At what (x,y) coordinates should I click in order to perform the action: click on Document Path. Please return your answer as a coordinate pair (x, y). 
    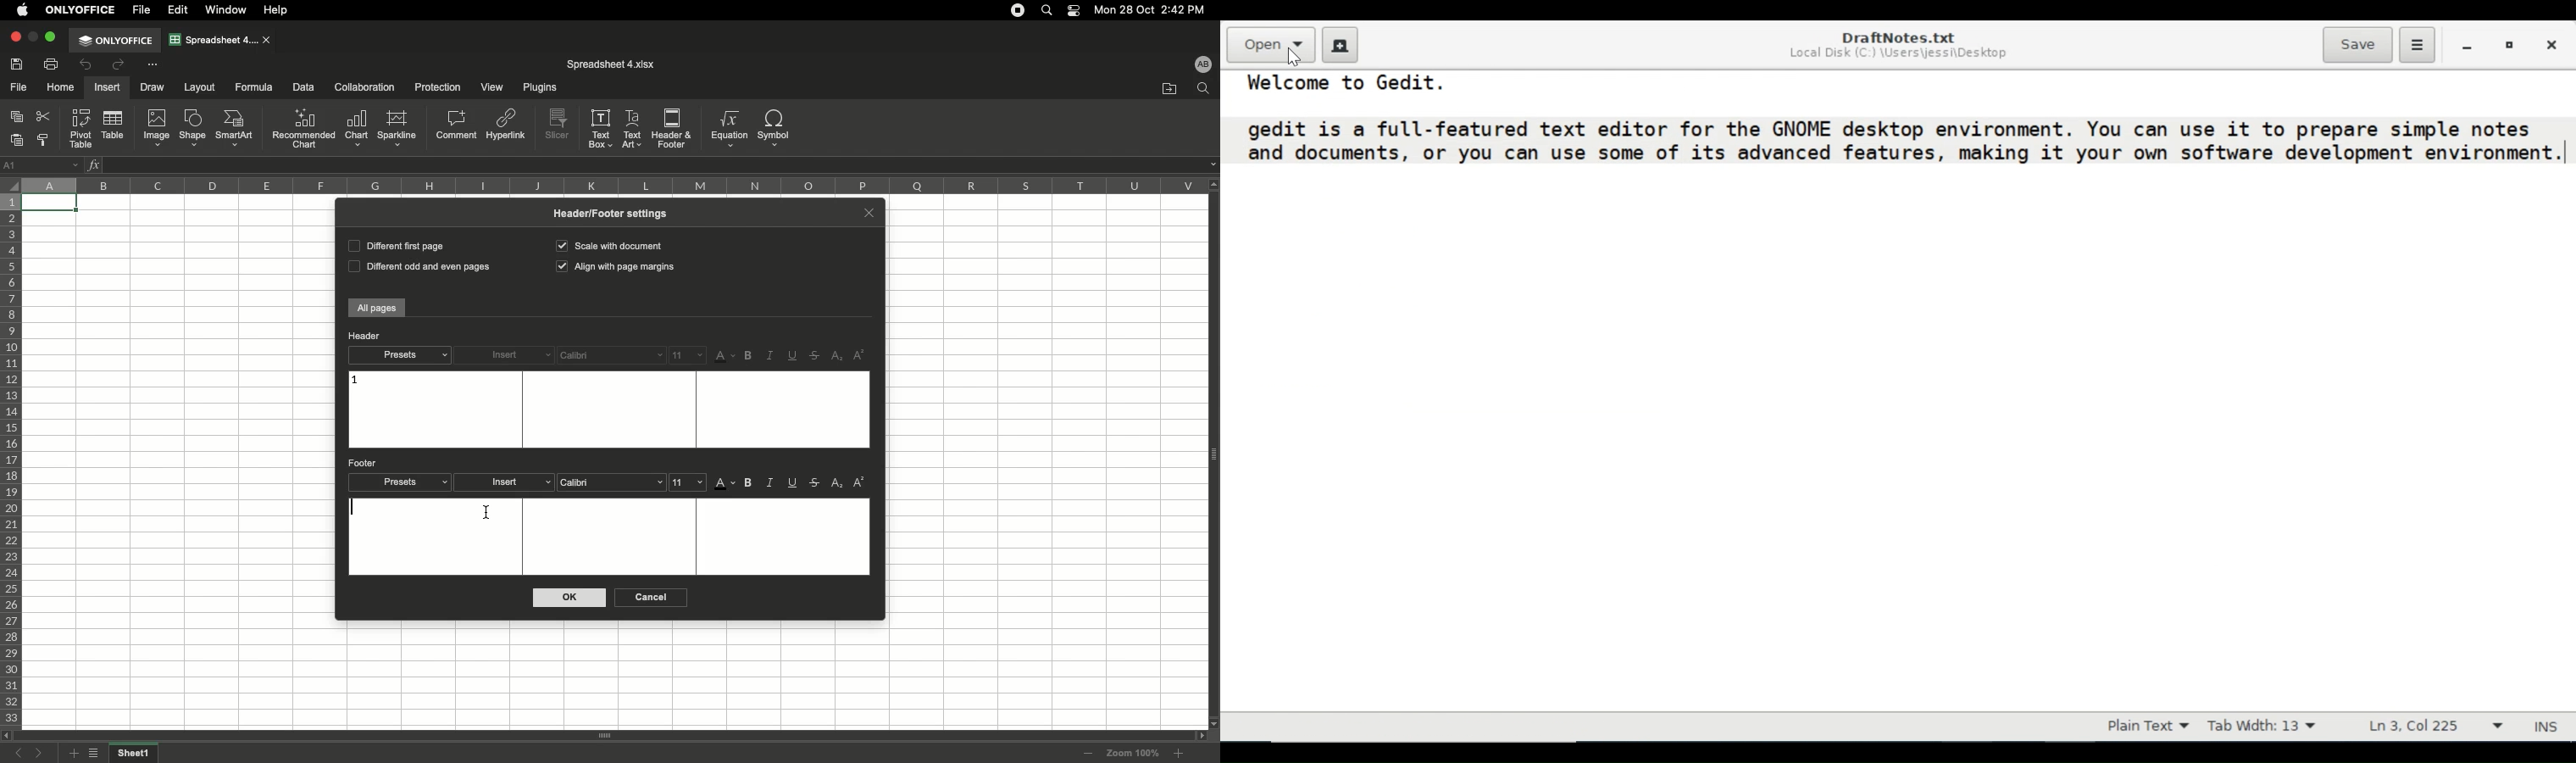
    Looking at the image, I should click on (1900, 56).